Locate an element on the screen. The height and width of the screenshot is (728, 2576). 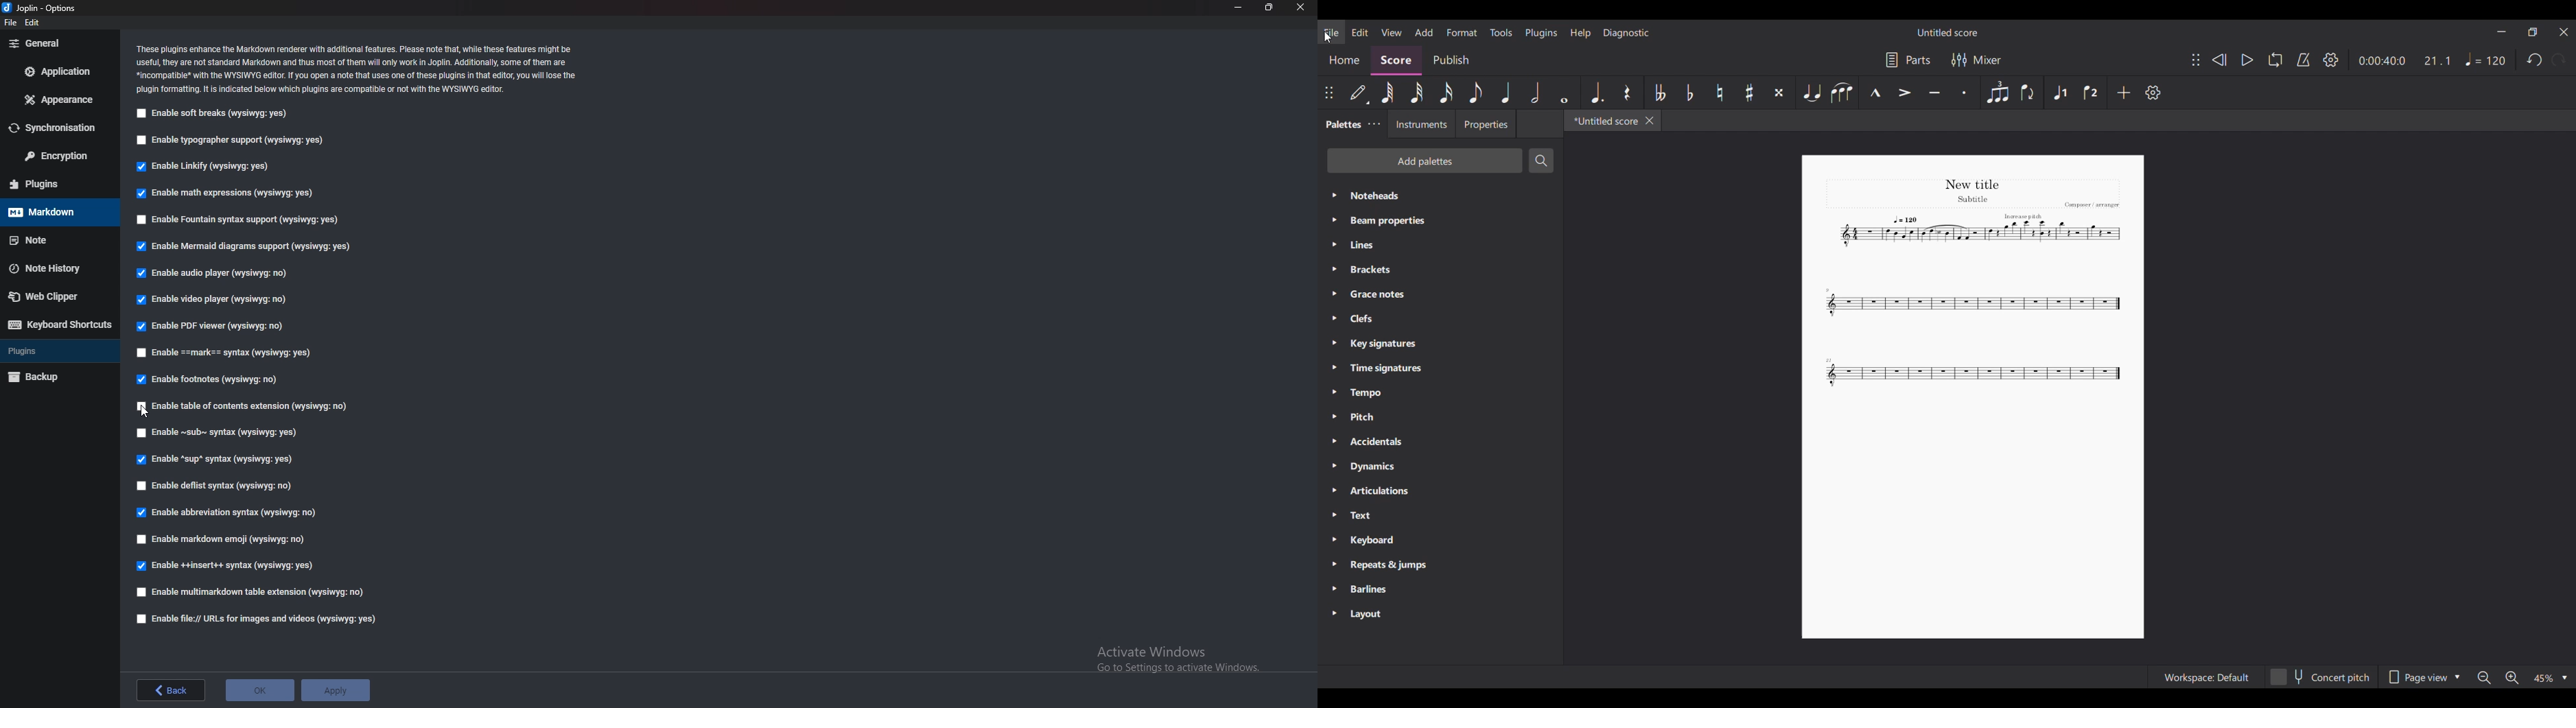
Edible insert syntax is located at coordinates (224, 567).